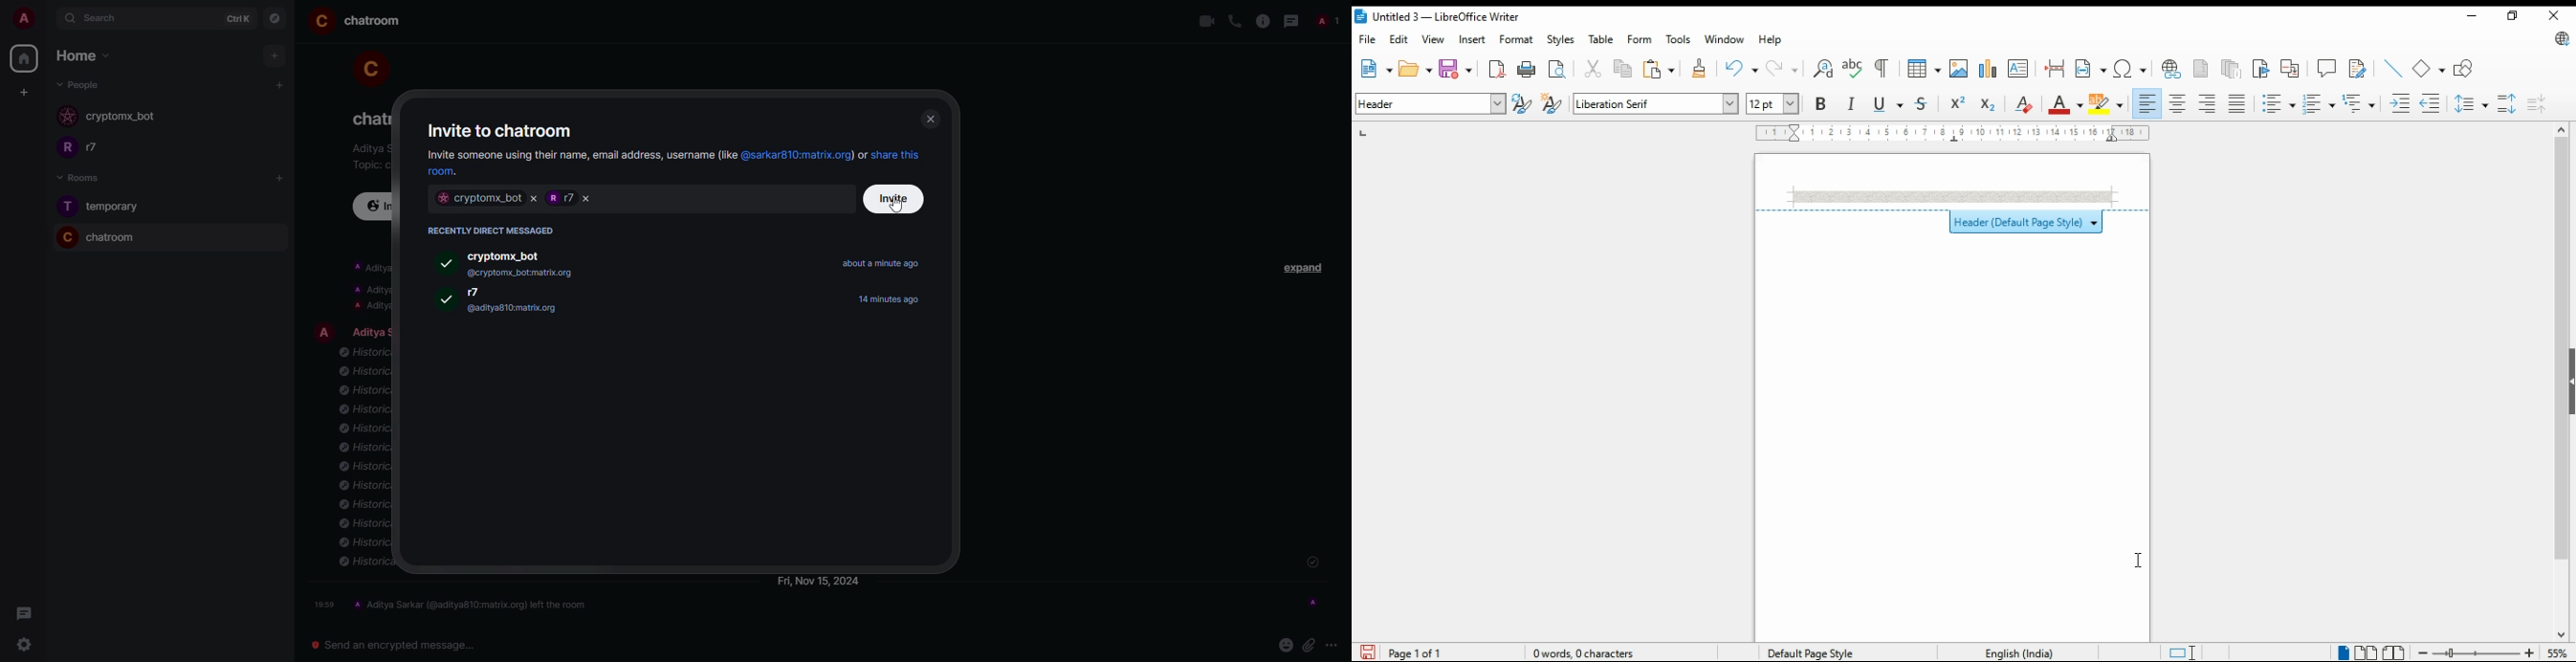 The width and height of the screenshot is (2576, 672). What do you see at coordinates (1656, 104) in the screenshot?
I see `font` at bounding box center [1656, 104].